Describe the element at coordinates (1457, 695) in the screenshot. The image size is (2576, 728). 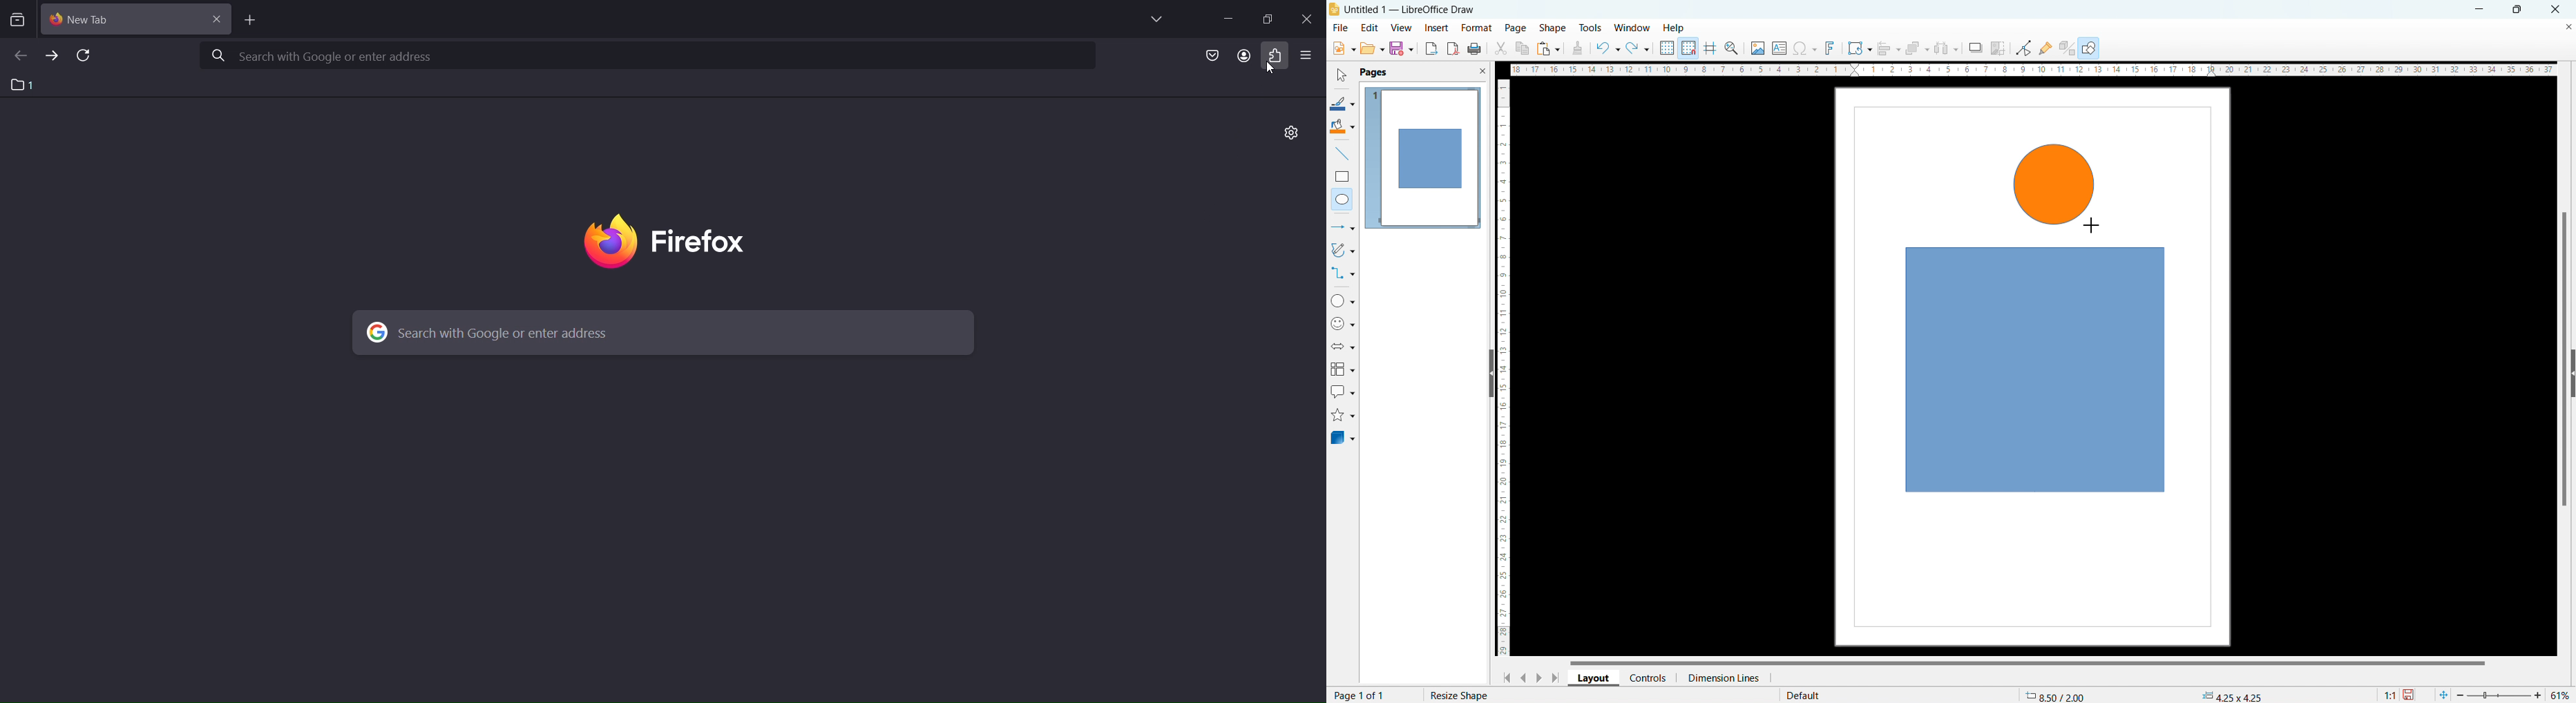
I see `action status` at that location.